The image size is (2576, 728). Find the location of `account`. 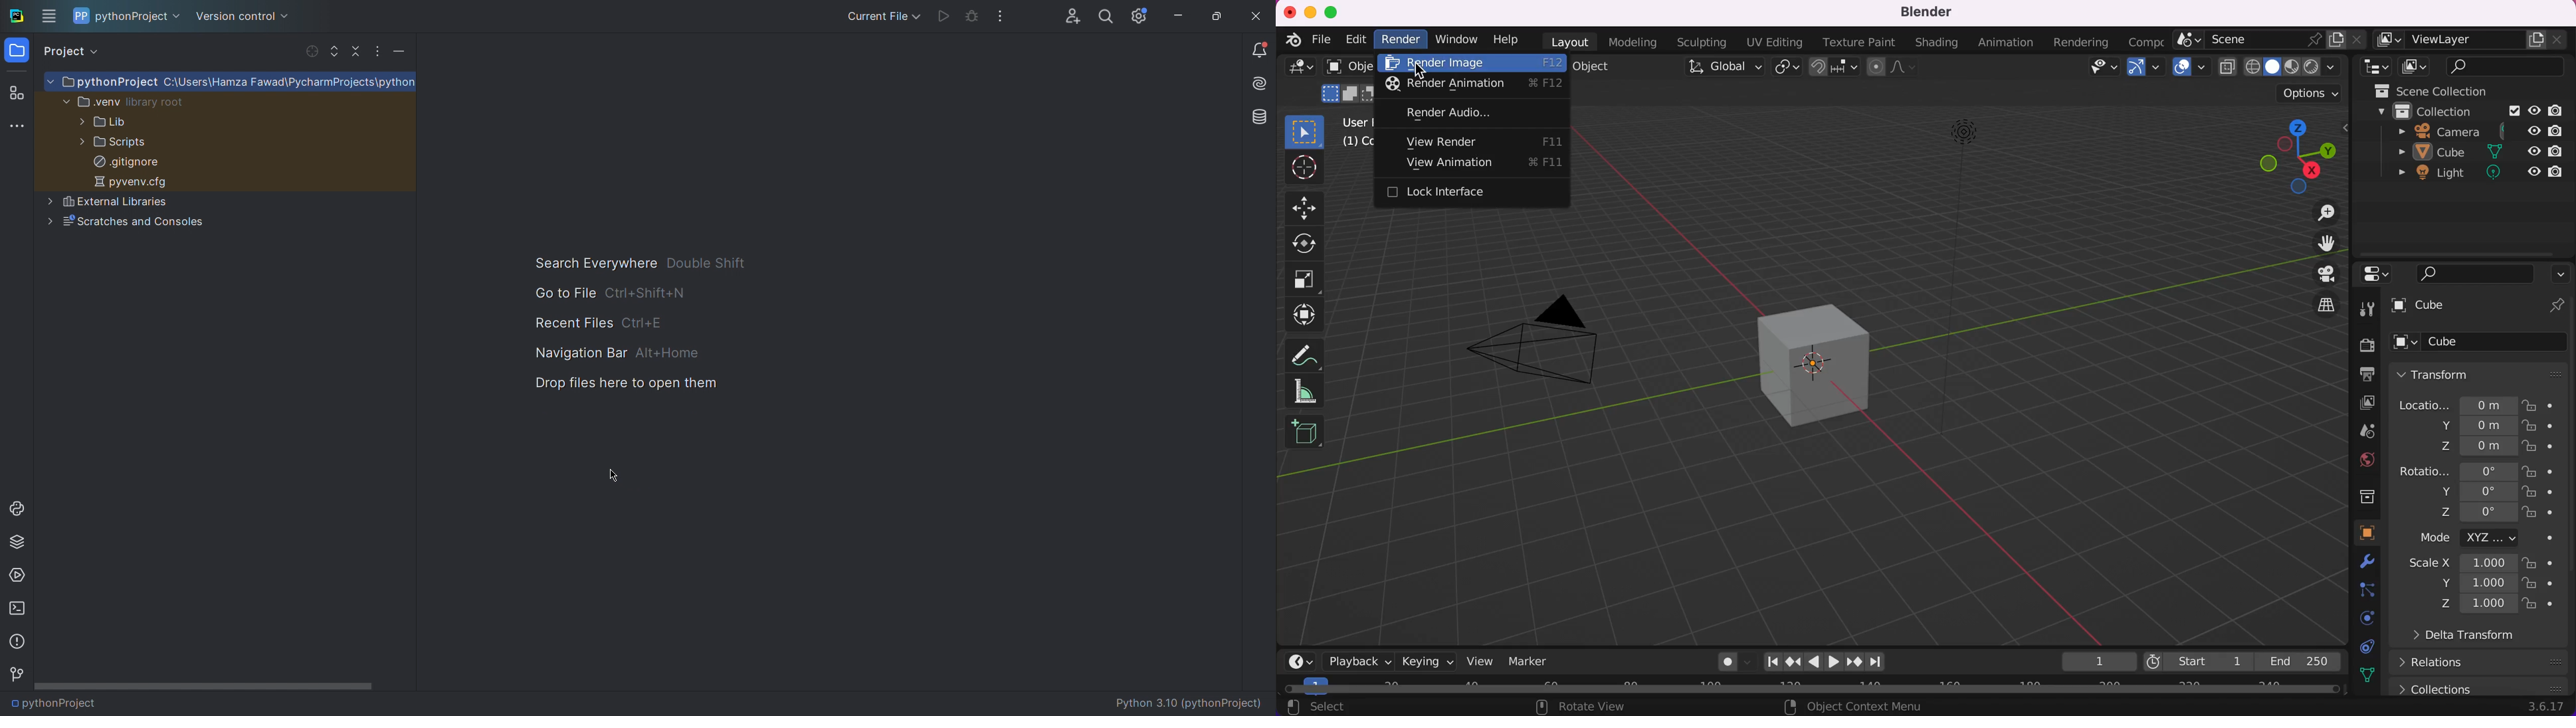

account is located at coordinates (1070, 16).